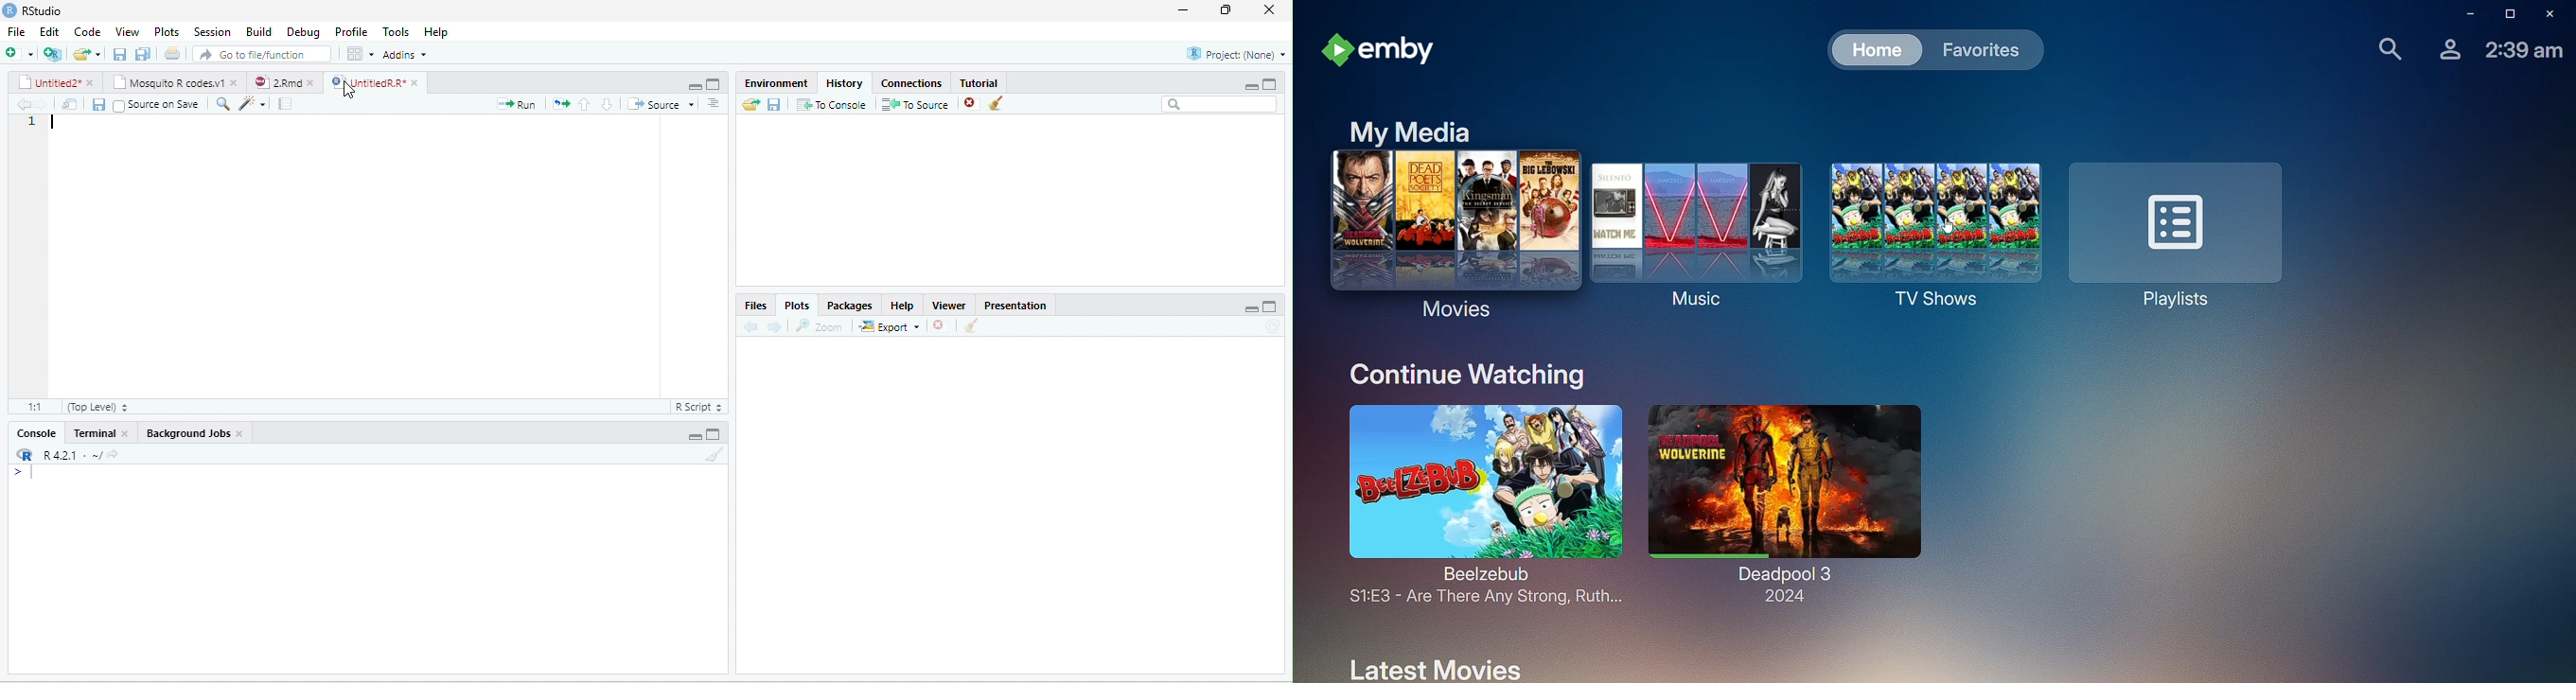  Describe the element at coordinates (129, 31) in the screenshot. I see `view` at that location.